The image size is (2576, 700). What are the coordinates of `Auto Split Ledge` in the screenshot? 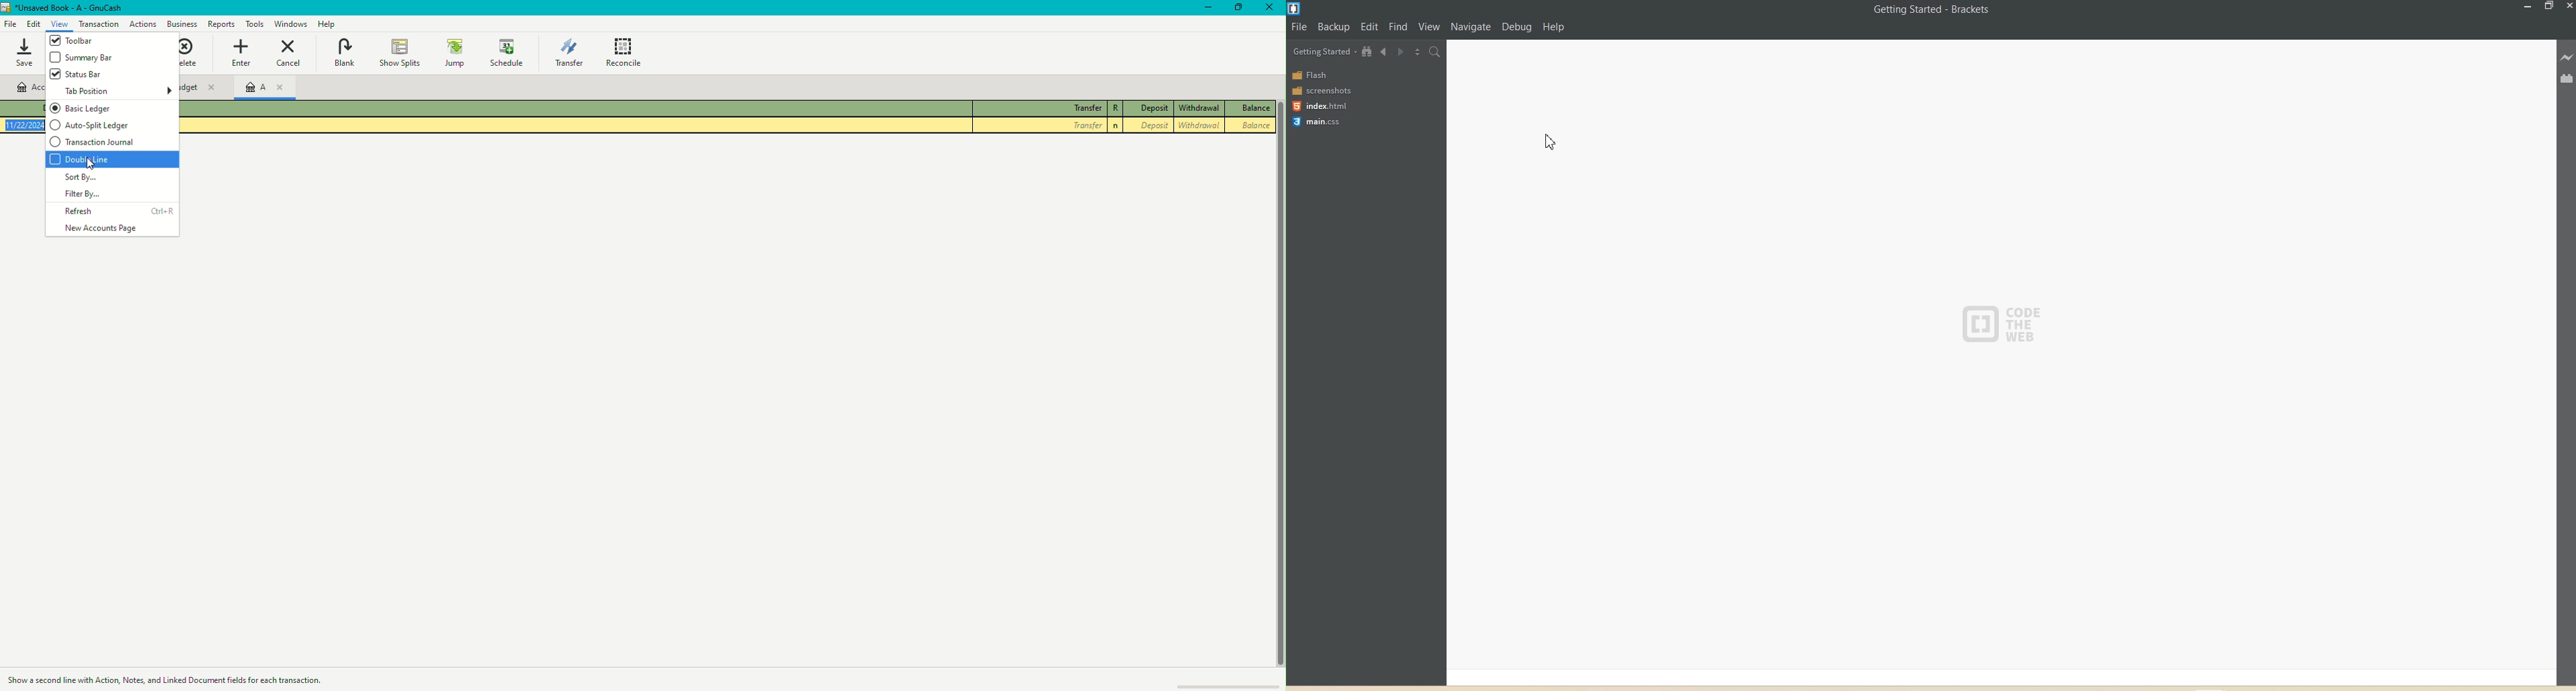 It's located at (107, 125).